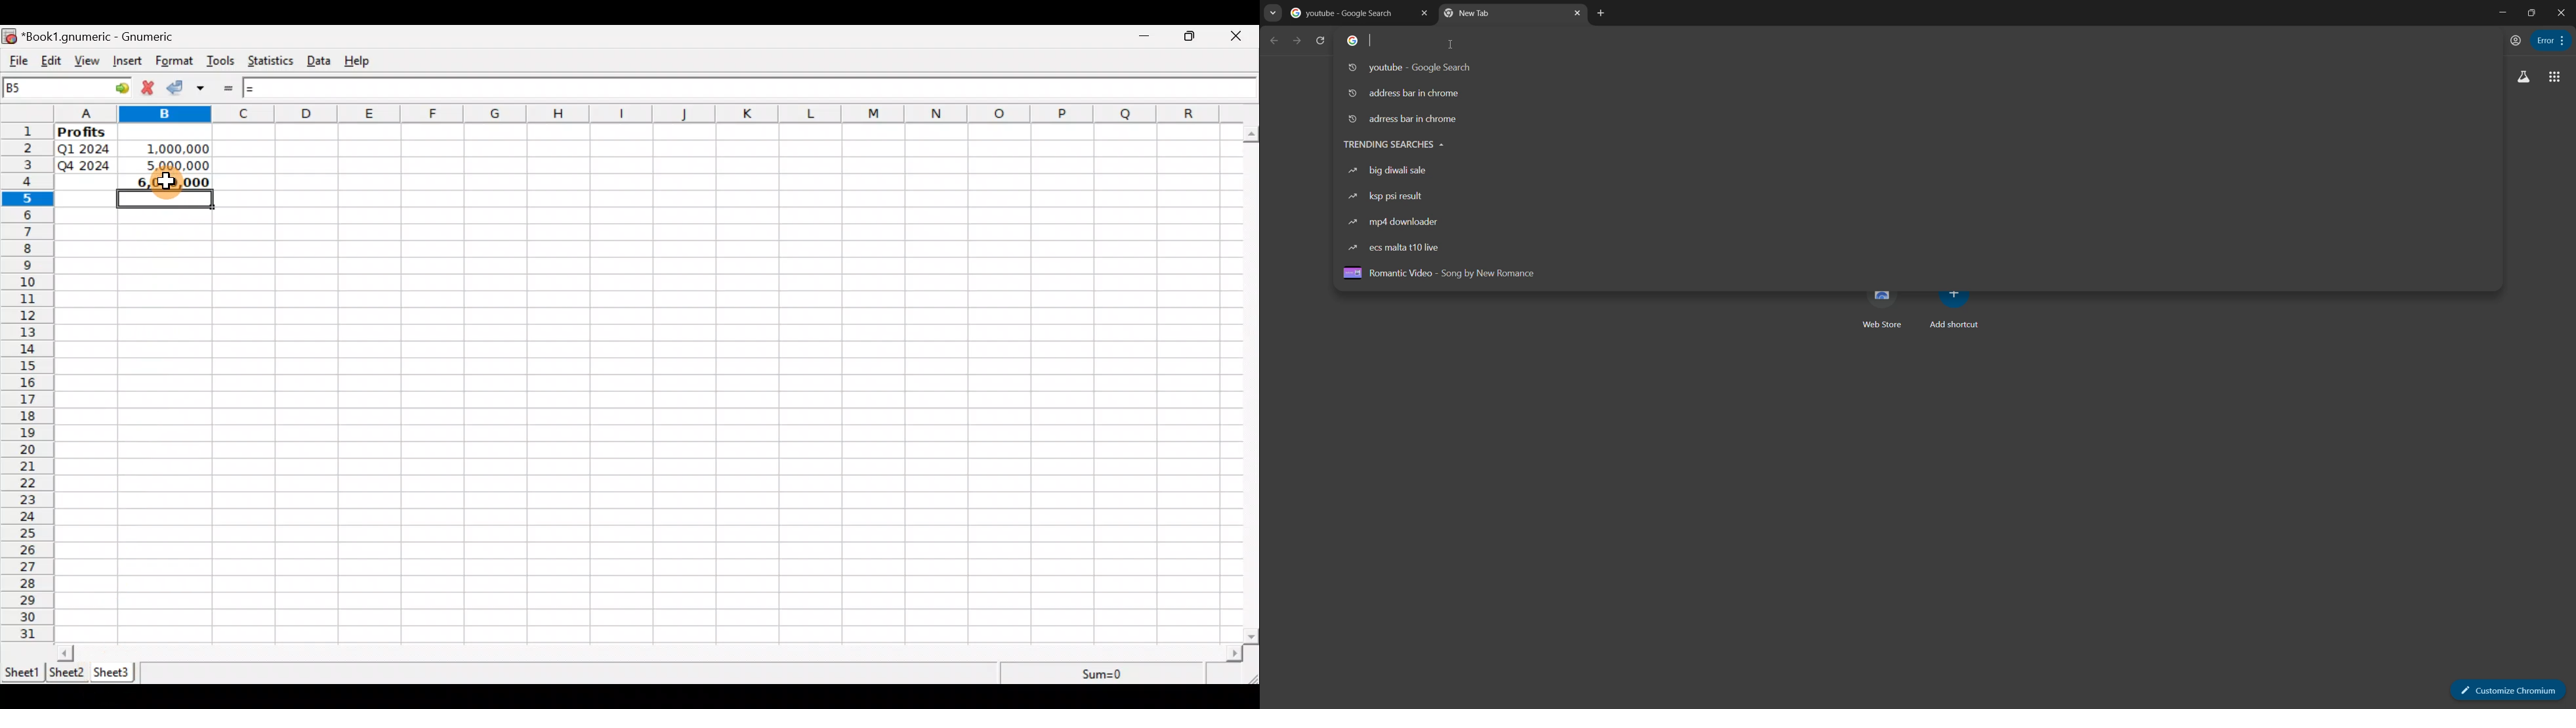 This screenshot has width=2576, height=728. I want to click on search tabs, so click(1273, 15).